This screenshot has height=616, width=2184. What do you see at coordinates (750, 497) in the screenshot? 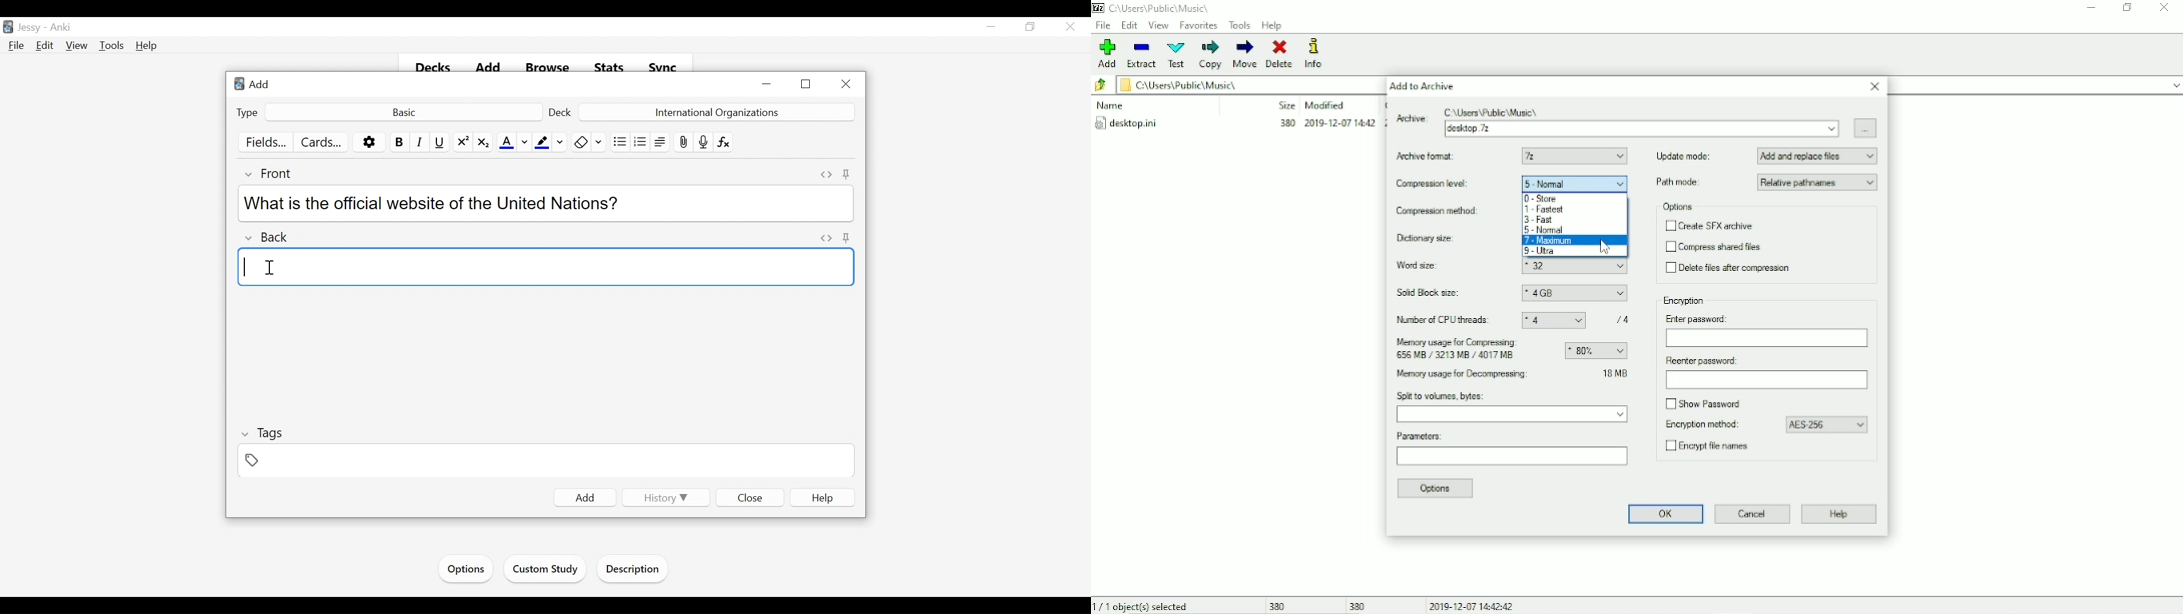
I see `Close` at bounding box center [750, 497].